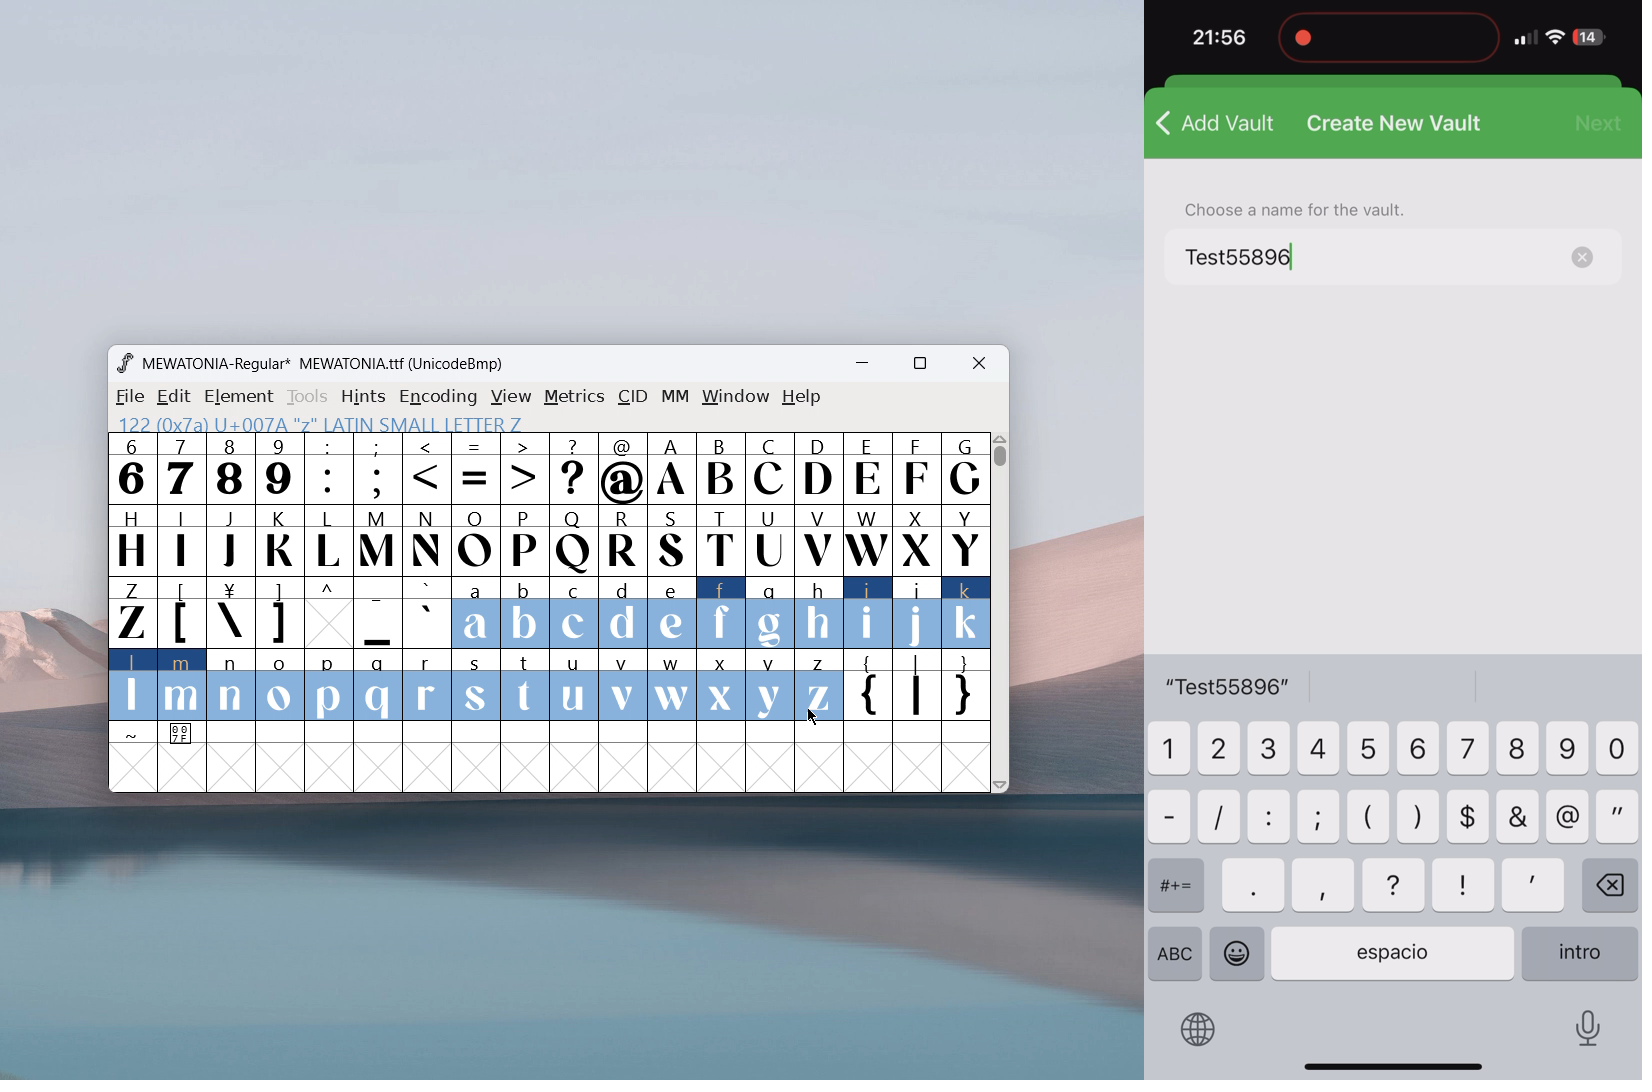  Describe the element at coordinates (476, 686) in the screenshot. I see `s` at that location.